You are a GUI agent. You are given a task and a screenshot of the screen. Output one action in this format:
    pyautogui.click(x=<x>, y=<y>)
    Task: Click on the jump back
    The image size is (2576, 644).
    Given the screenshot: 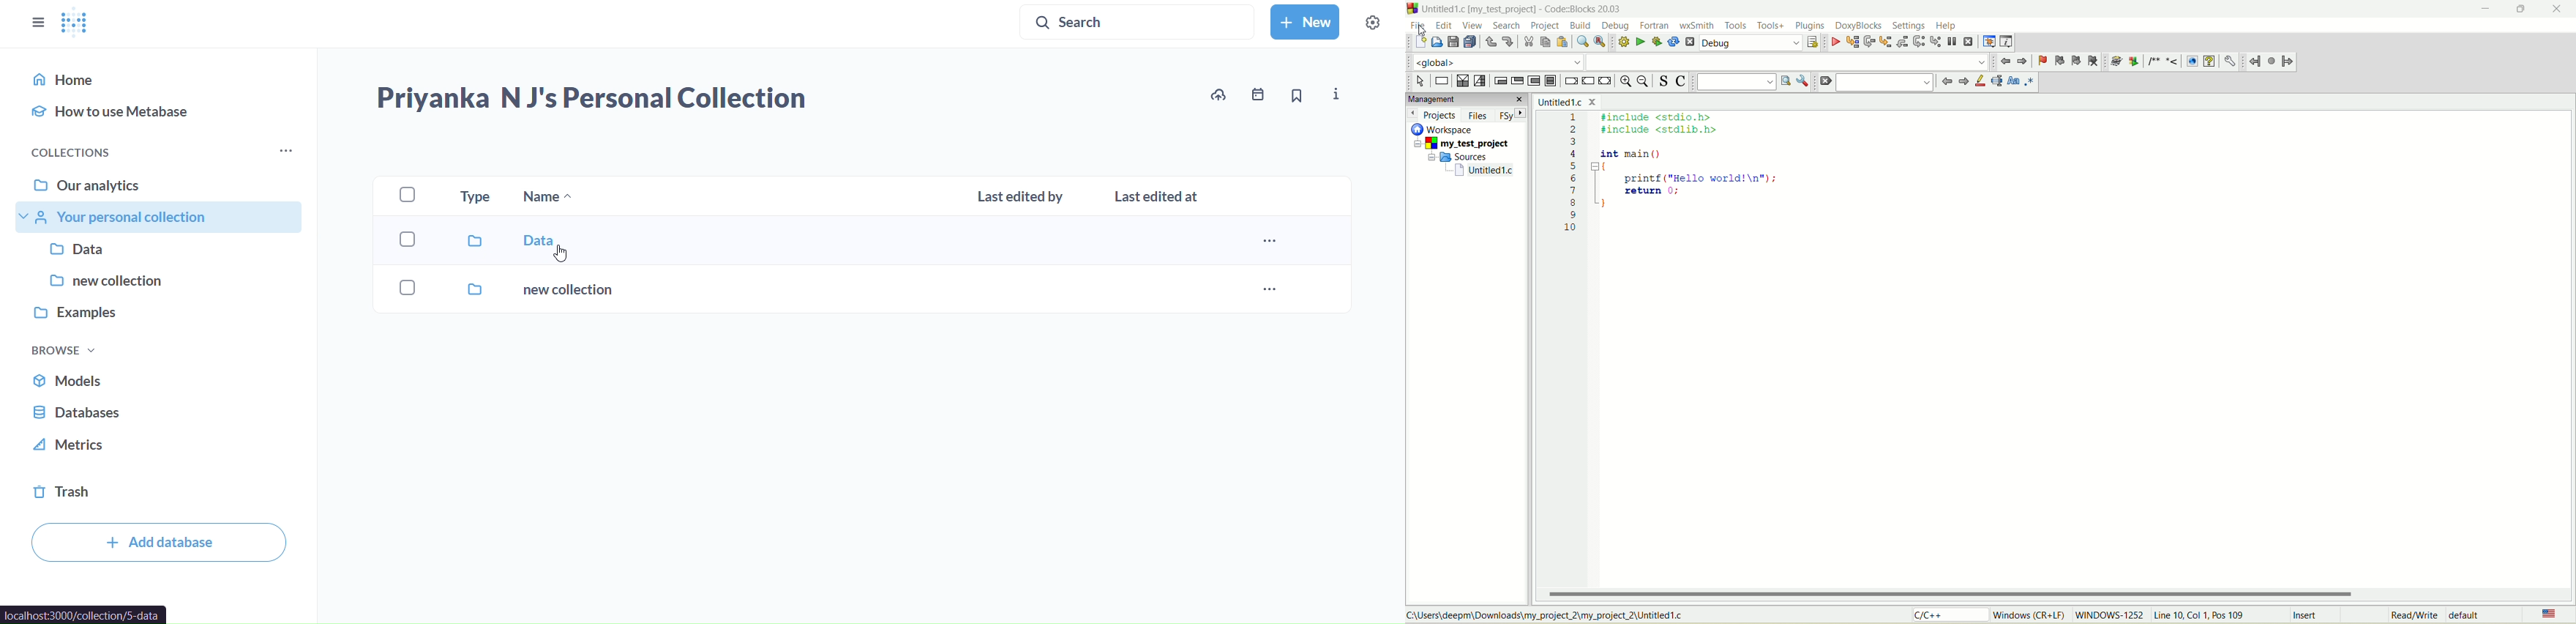 What is the action you would take?
    pyautogui.click(x=1945, y=81)
    